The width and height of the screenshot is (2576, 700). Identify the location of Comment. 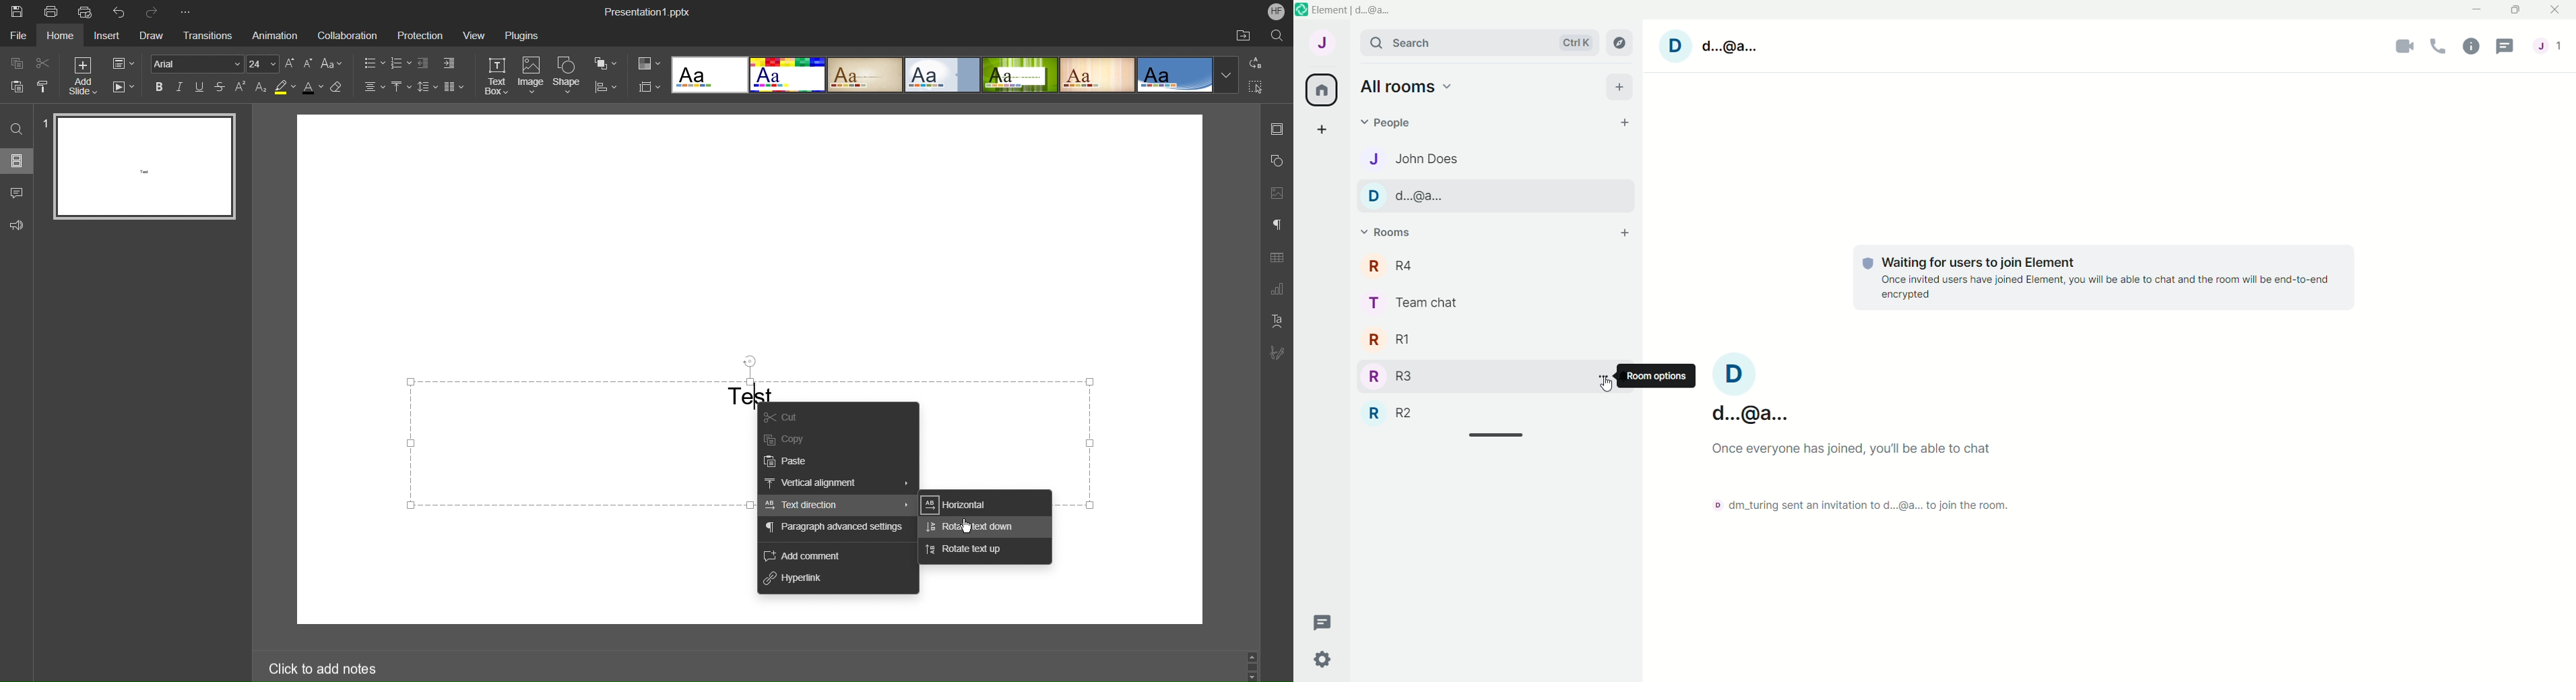
(17, 193).